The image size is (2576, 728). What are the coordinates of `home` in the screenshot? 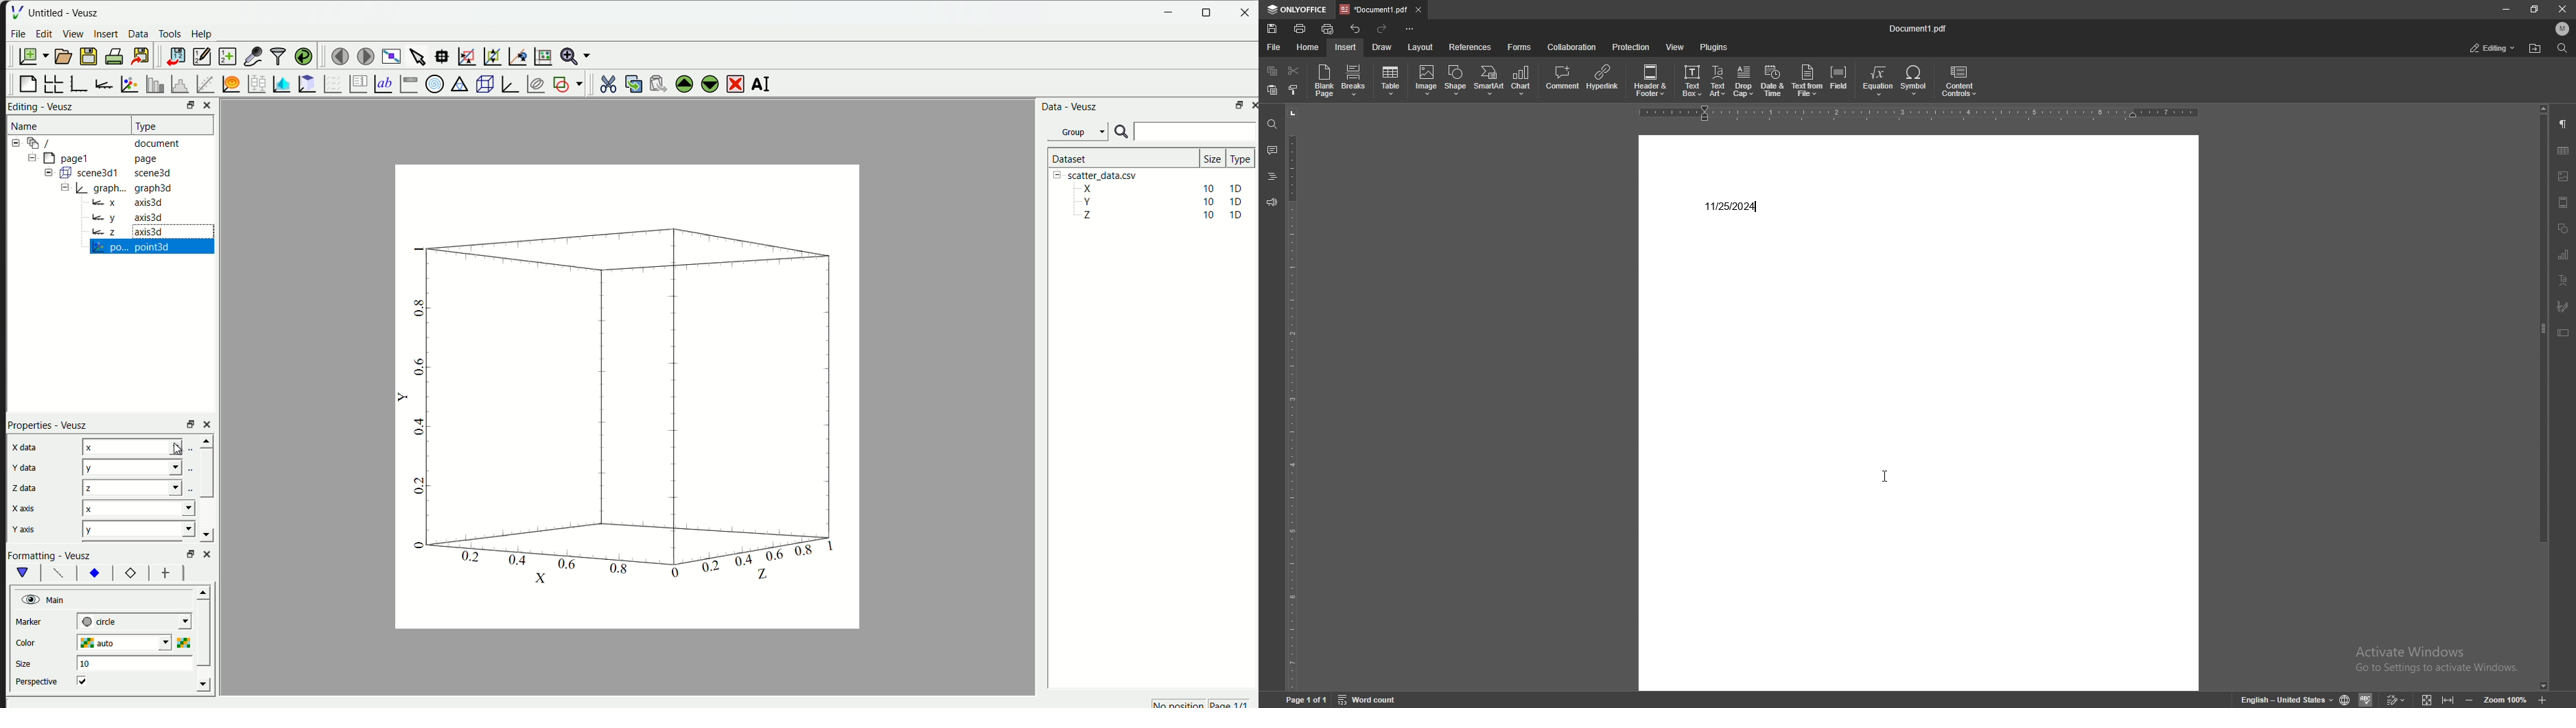 It's located at (1309, 48).